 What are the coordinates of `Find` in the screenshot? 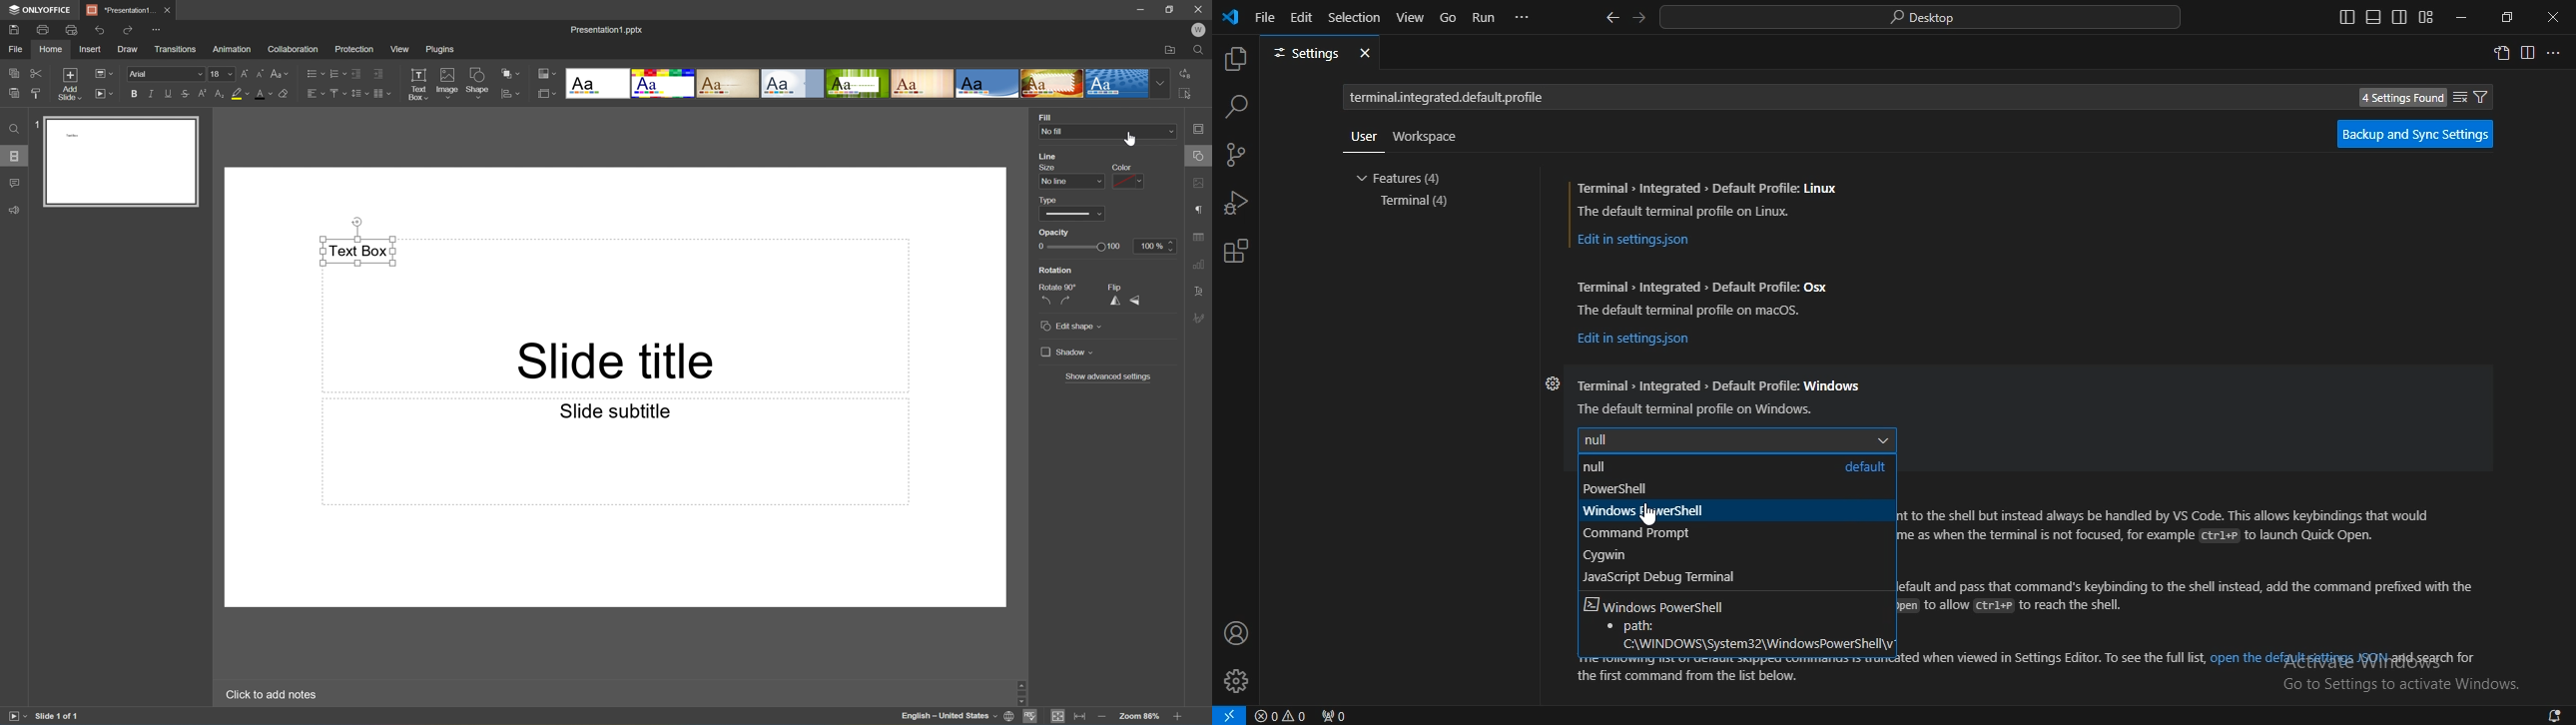 It's located at (15, 128).